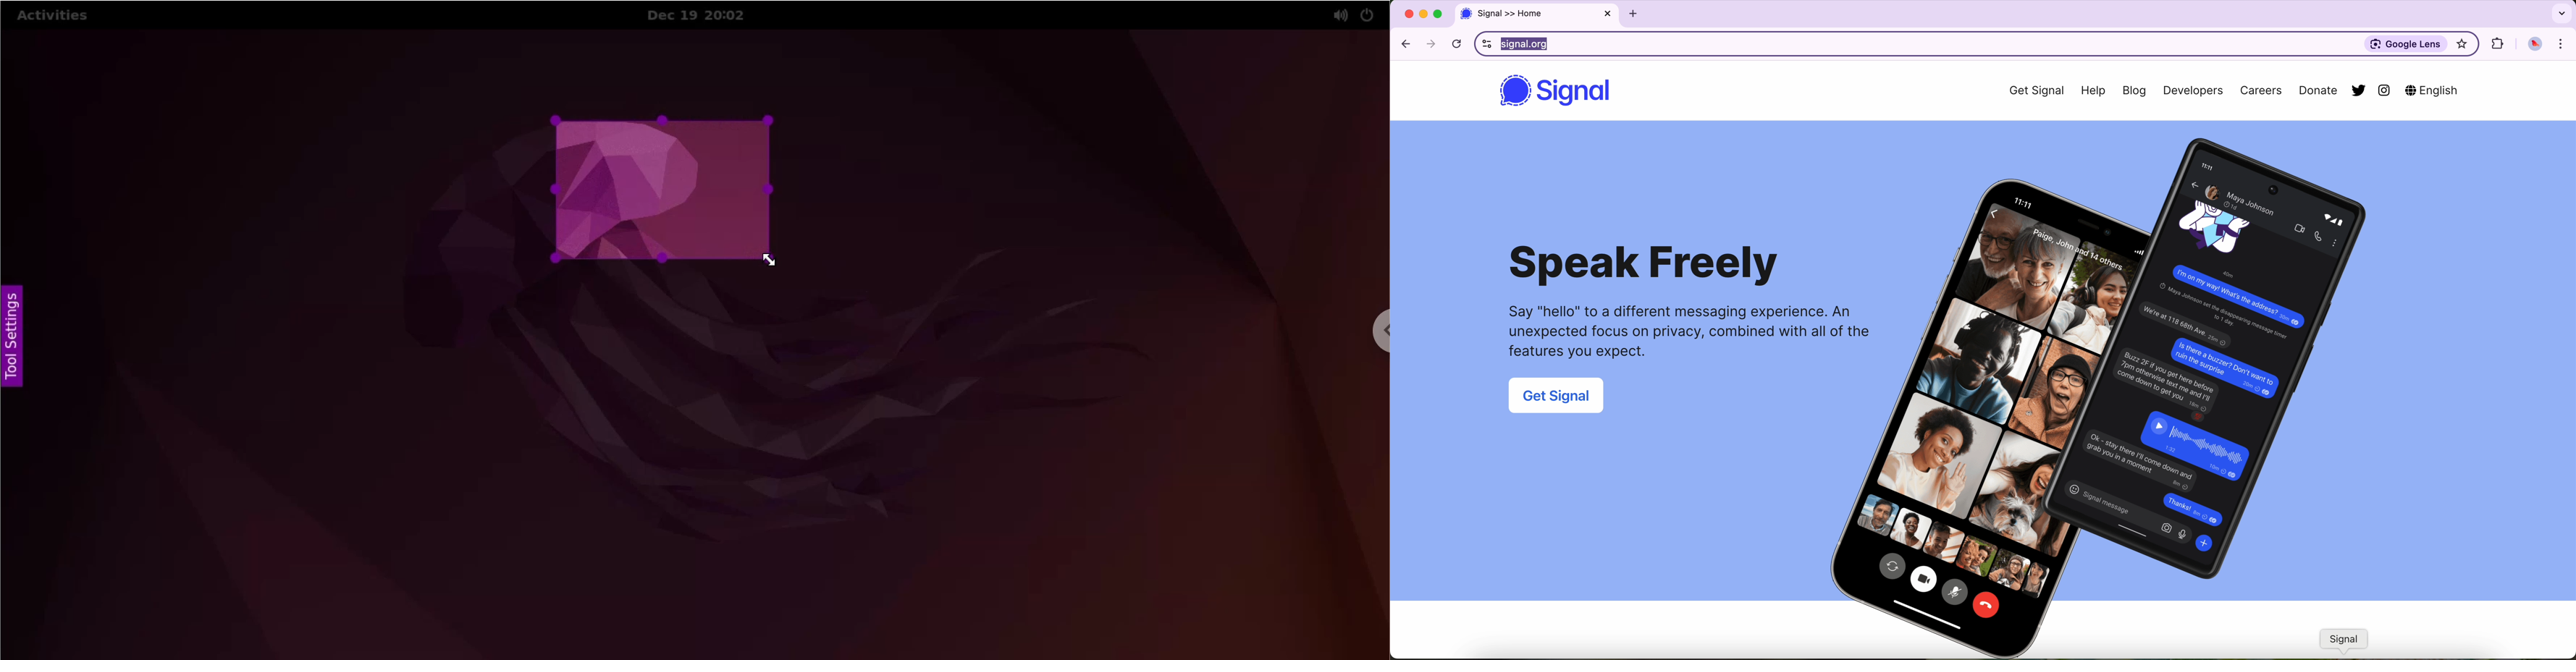  I want to click on screen buttons, so click(1421, 14).